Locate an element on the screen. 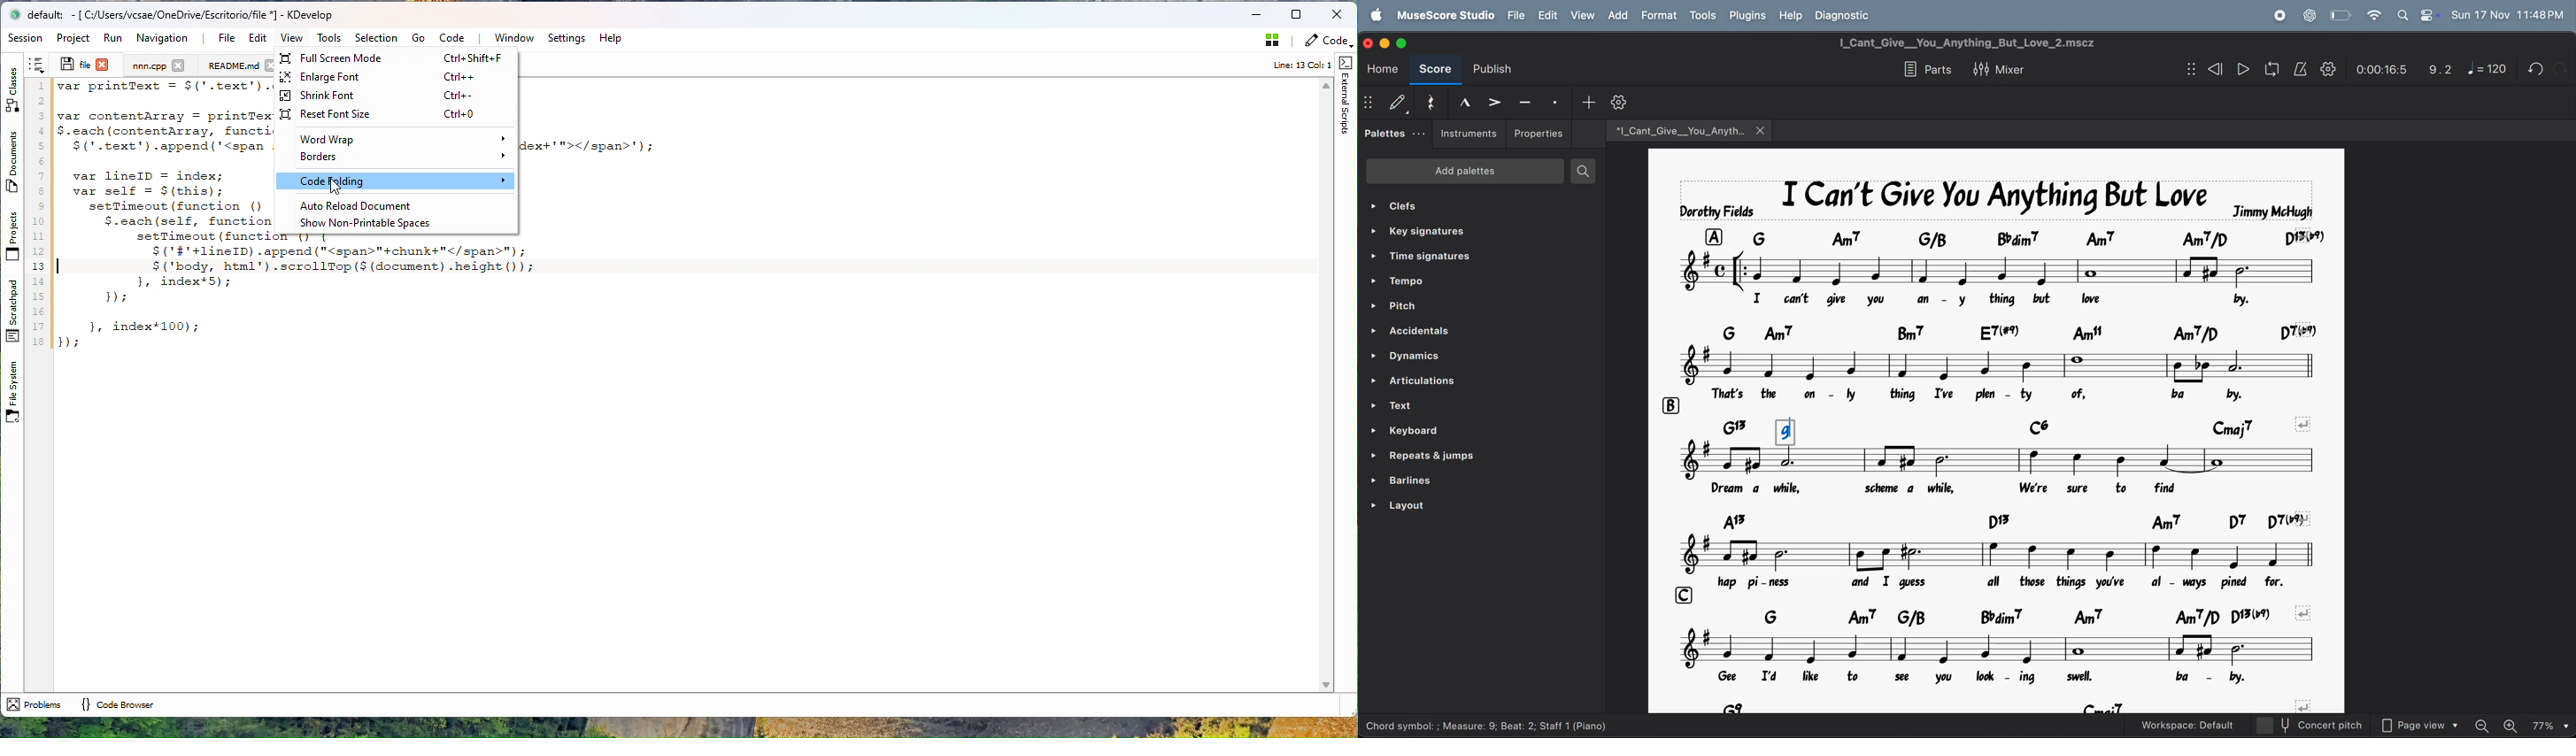 The image size is (2576, 756). loop playback is located at coordinates (2269, 69).